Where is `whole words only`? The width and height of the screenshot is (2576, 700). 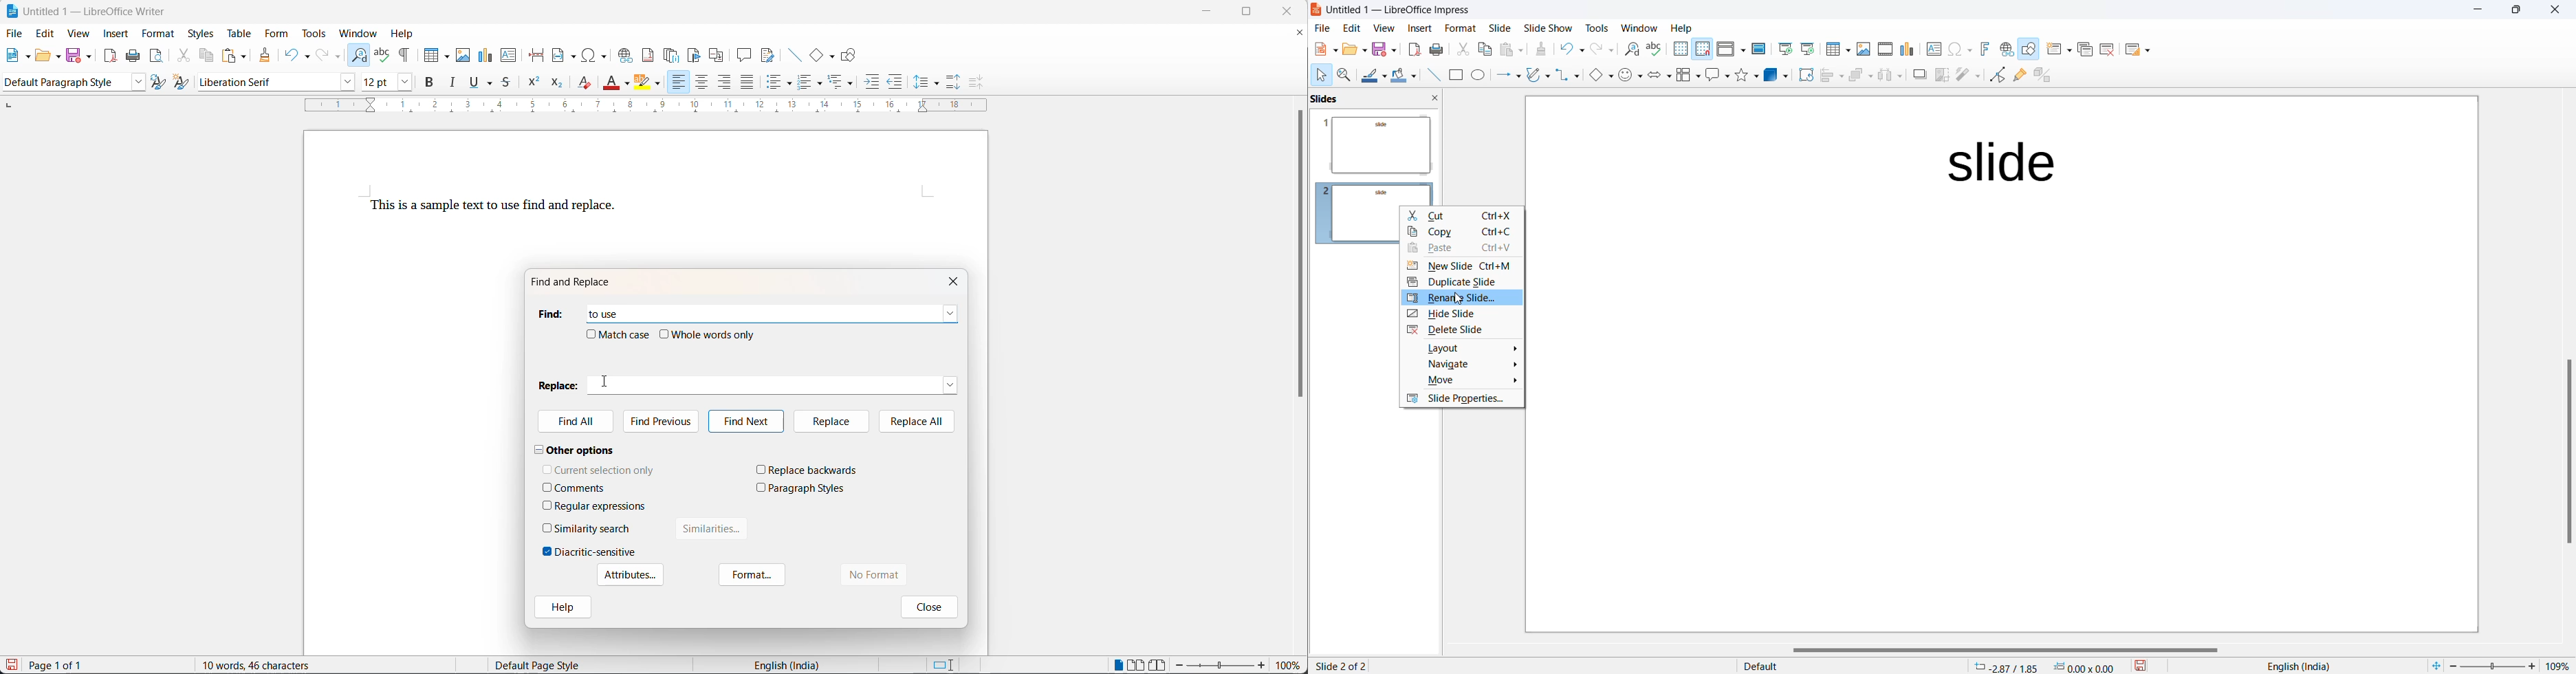 whole words only is located at coordinates (714, 334).